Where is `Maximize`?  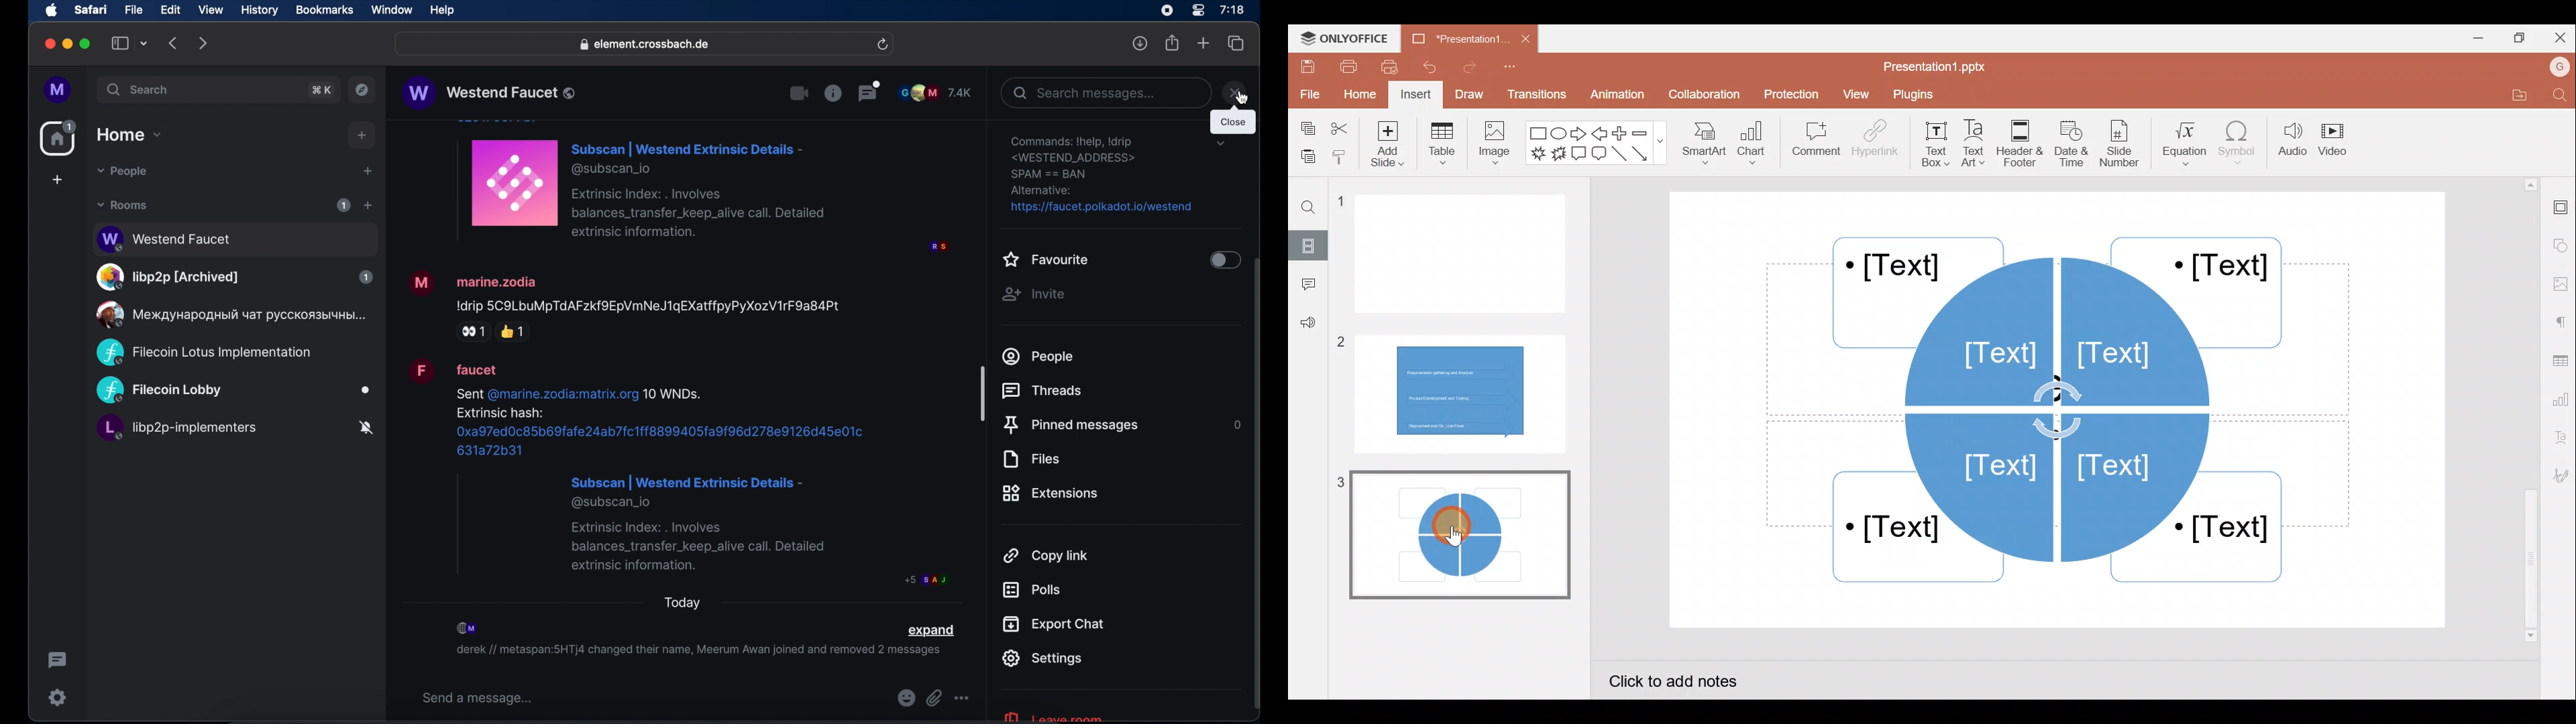 Maximize is located at coordinates (2522, 36).